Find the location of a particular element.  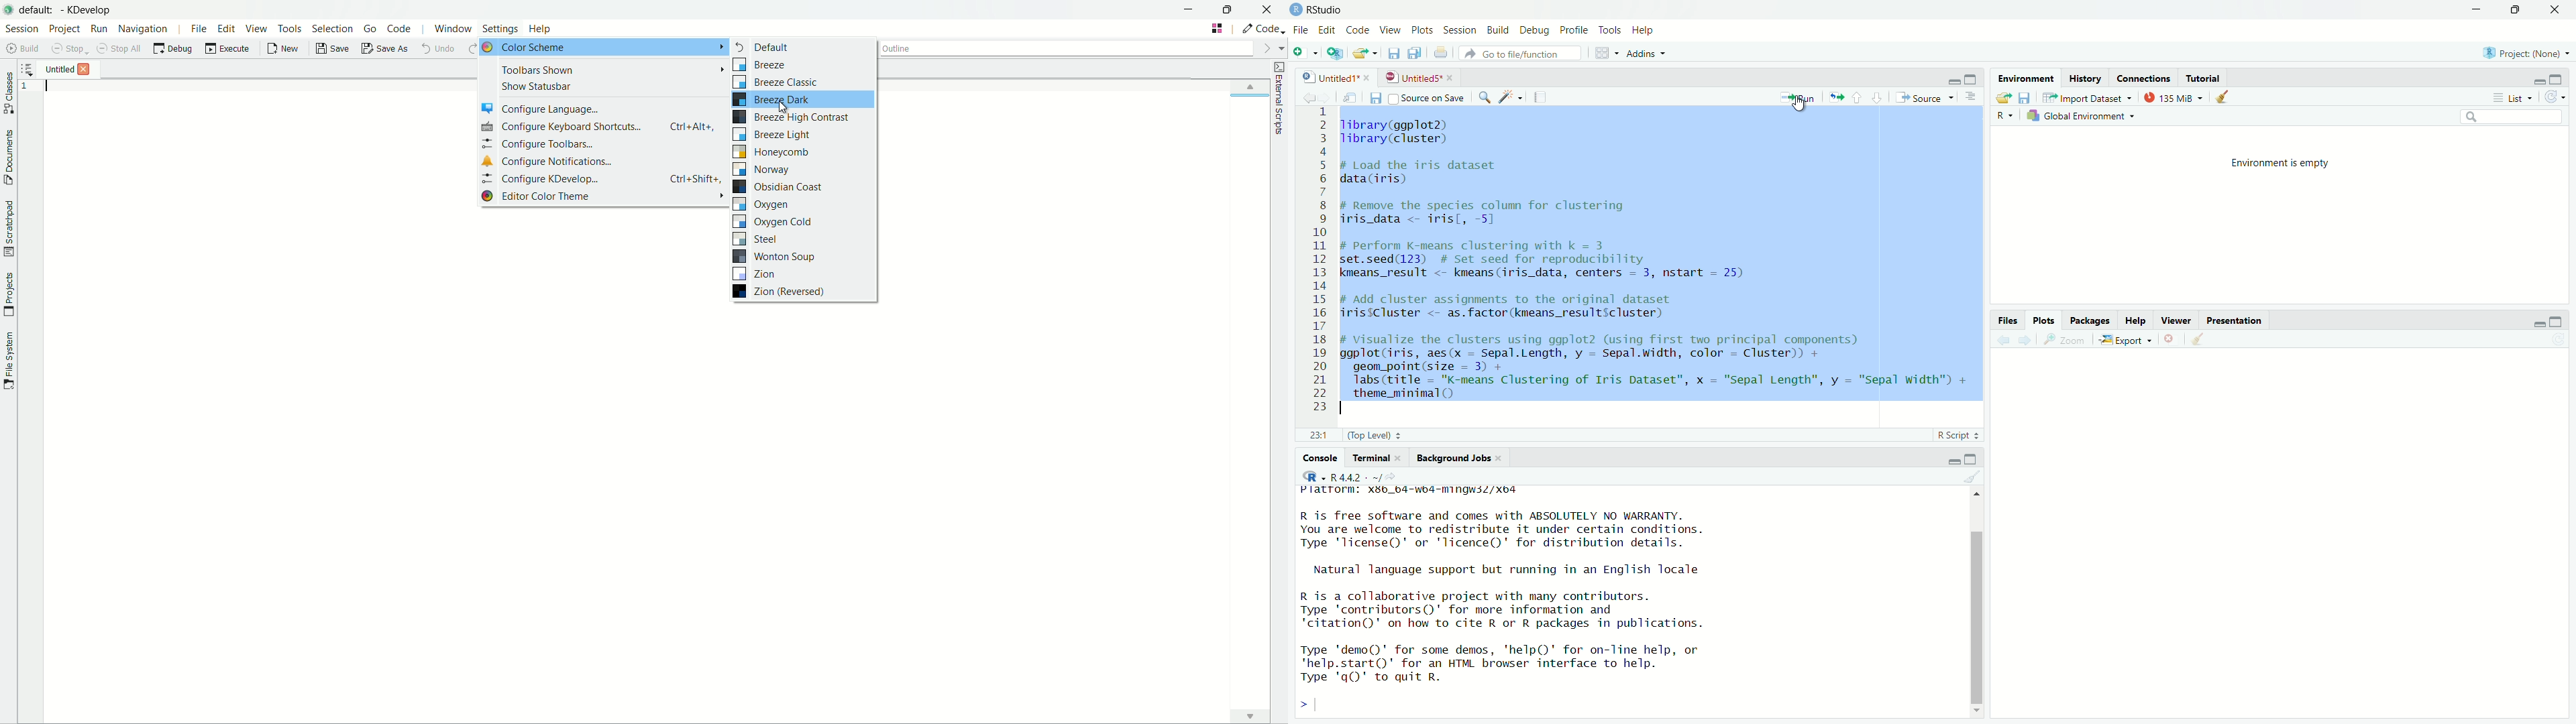

code tools is located at coordinates (1509, 97).